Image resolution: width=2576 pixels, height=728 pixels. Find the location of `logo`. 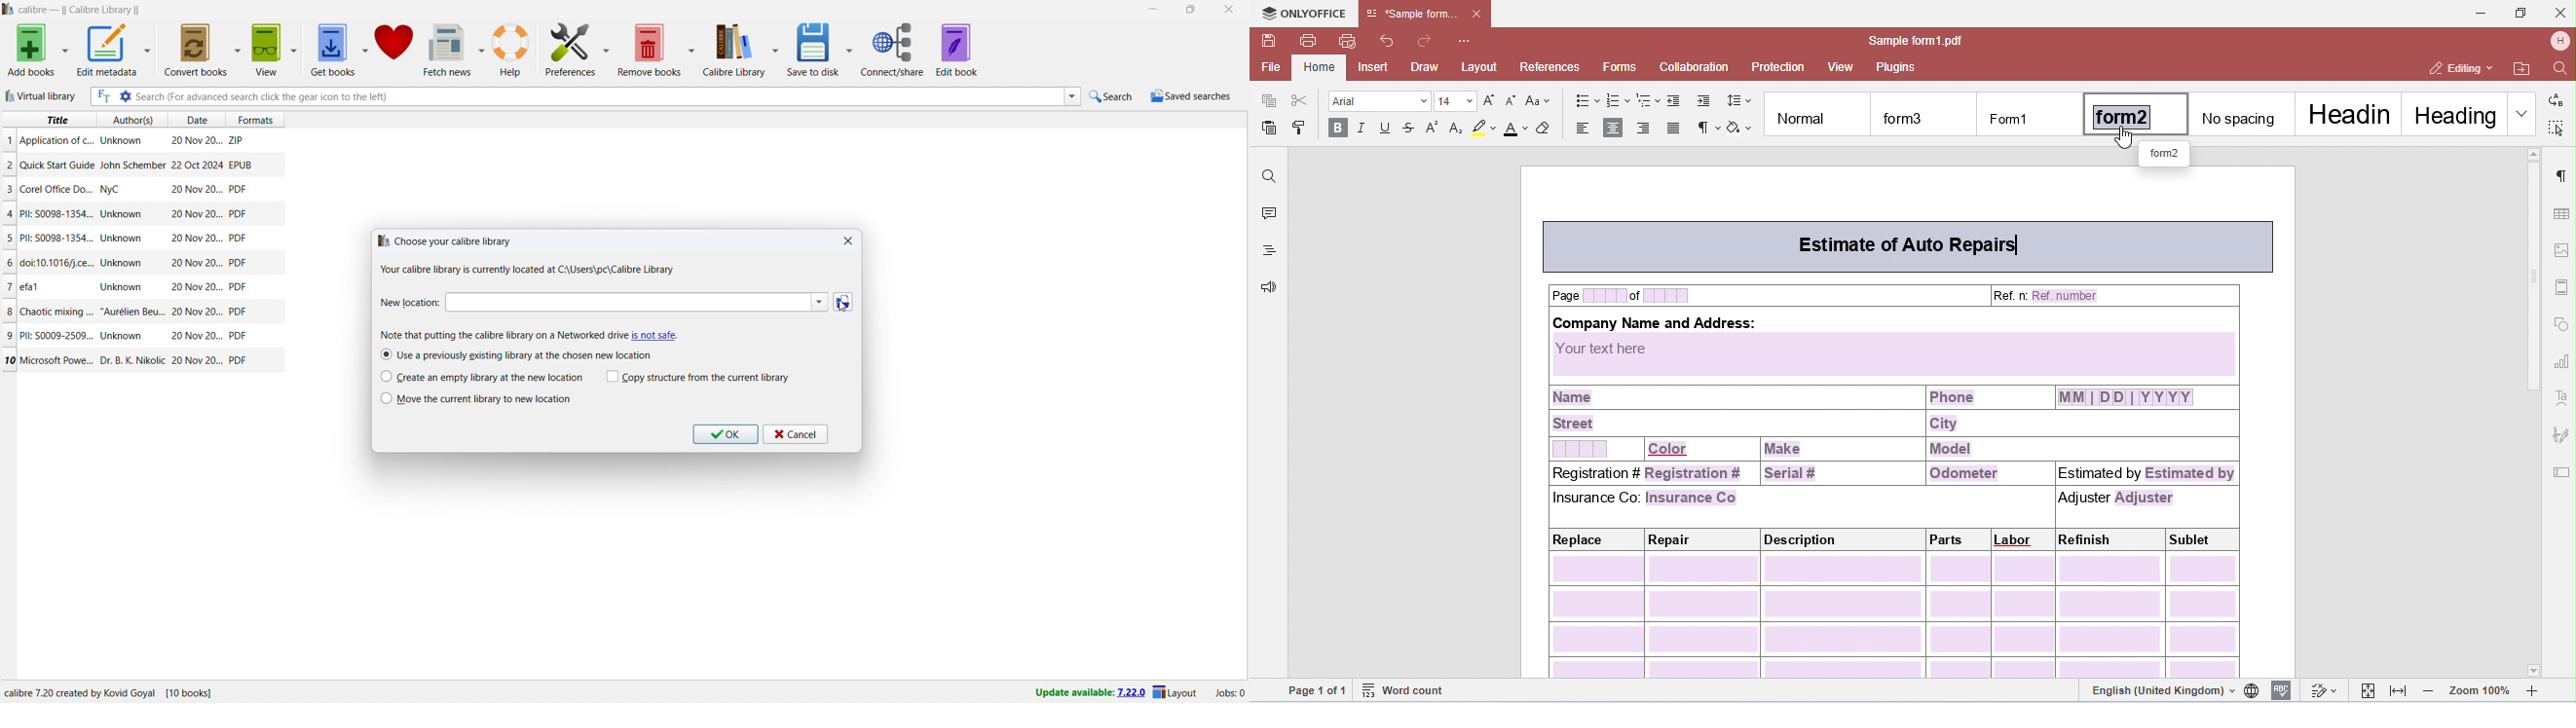

logo is located at coordinates (8, 9).